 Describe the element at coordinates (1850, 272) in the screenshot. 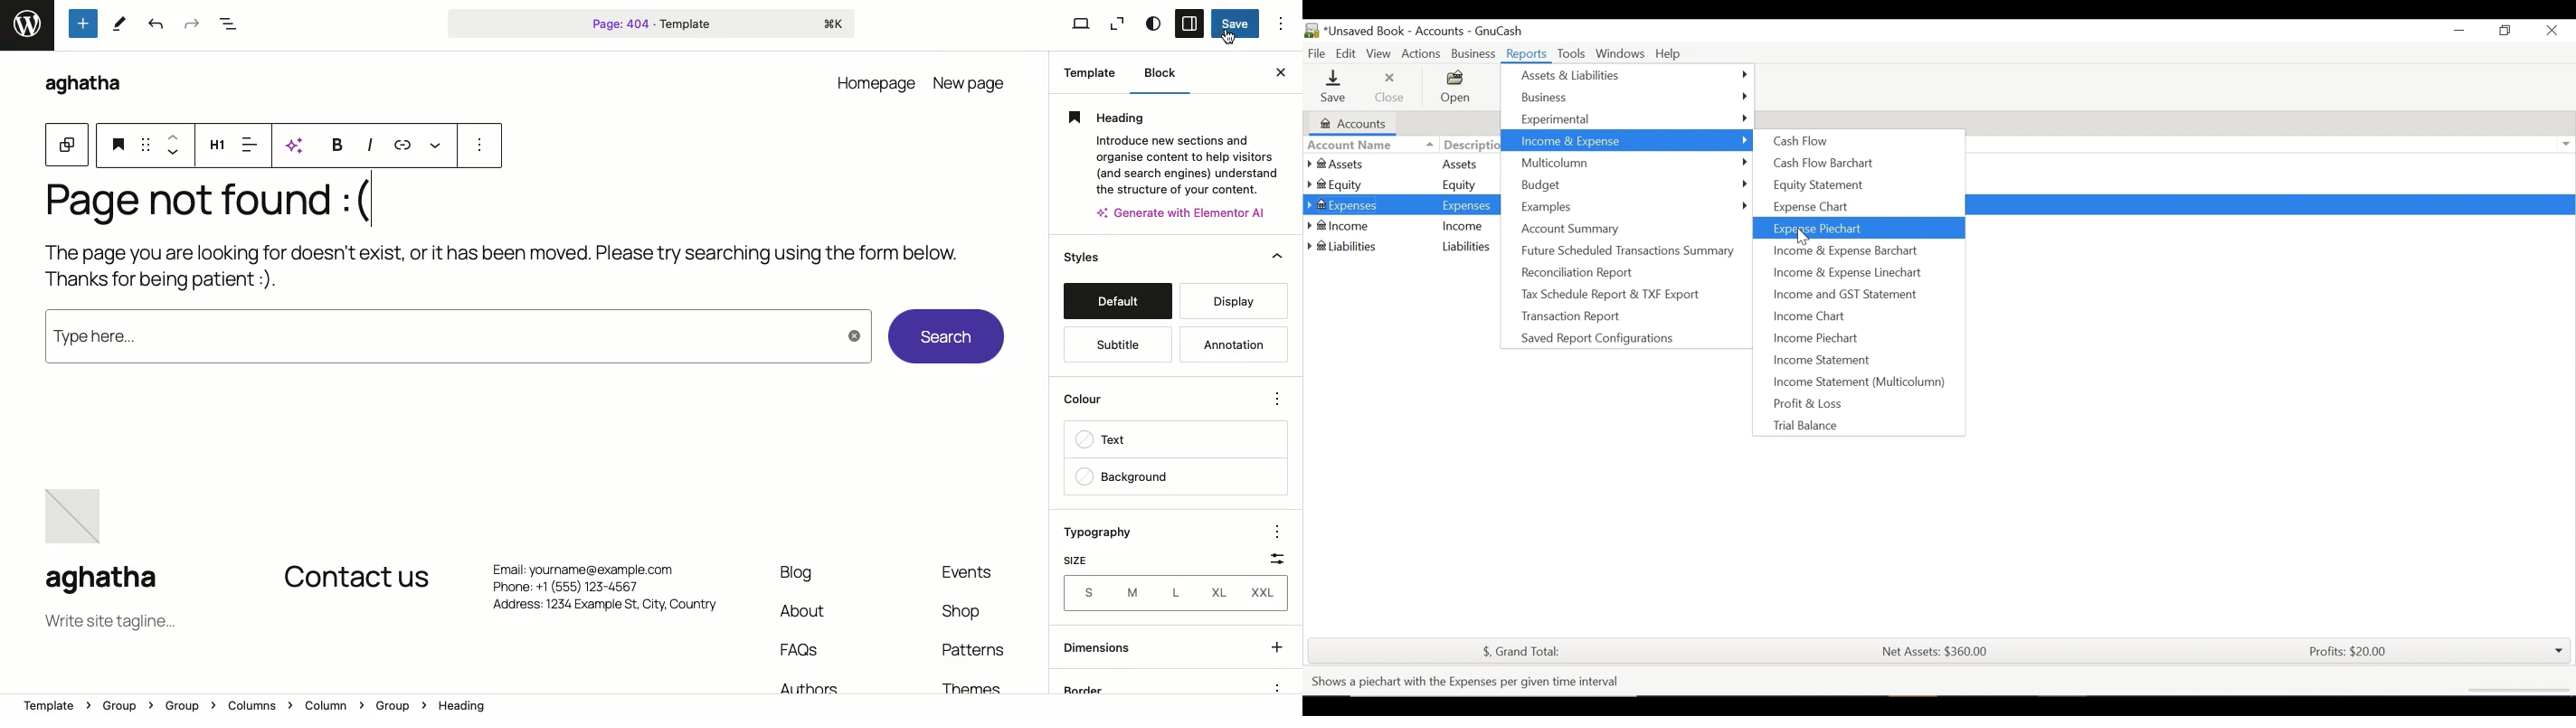

I see `Income & Expense Linechart` at that location.